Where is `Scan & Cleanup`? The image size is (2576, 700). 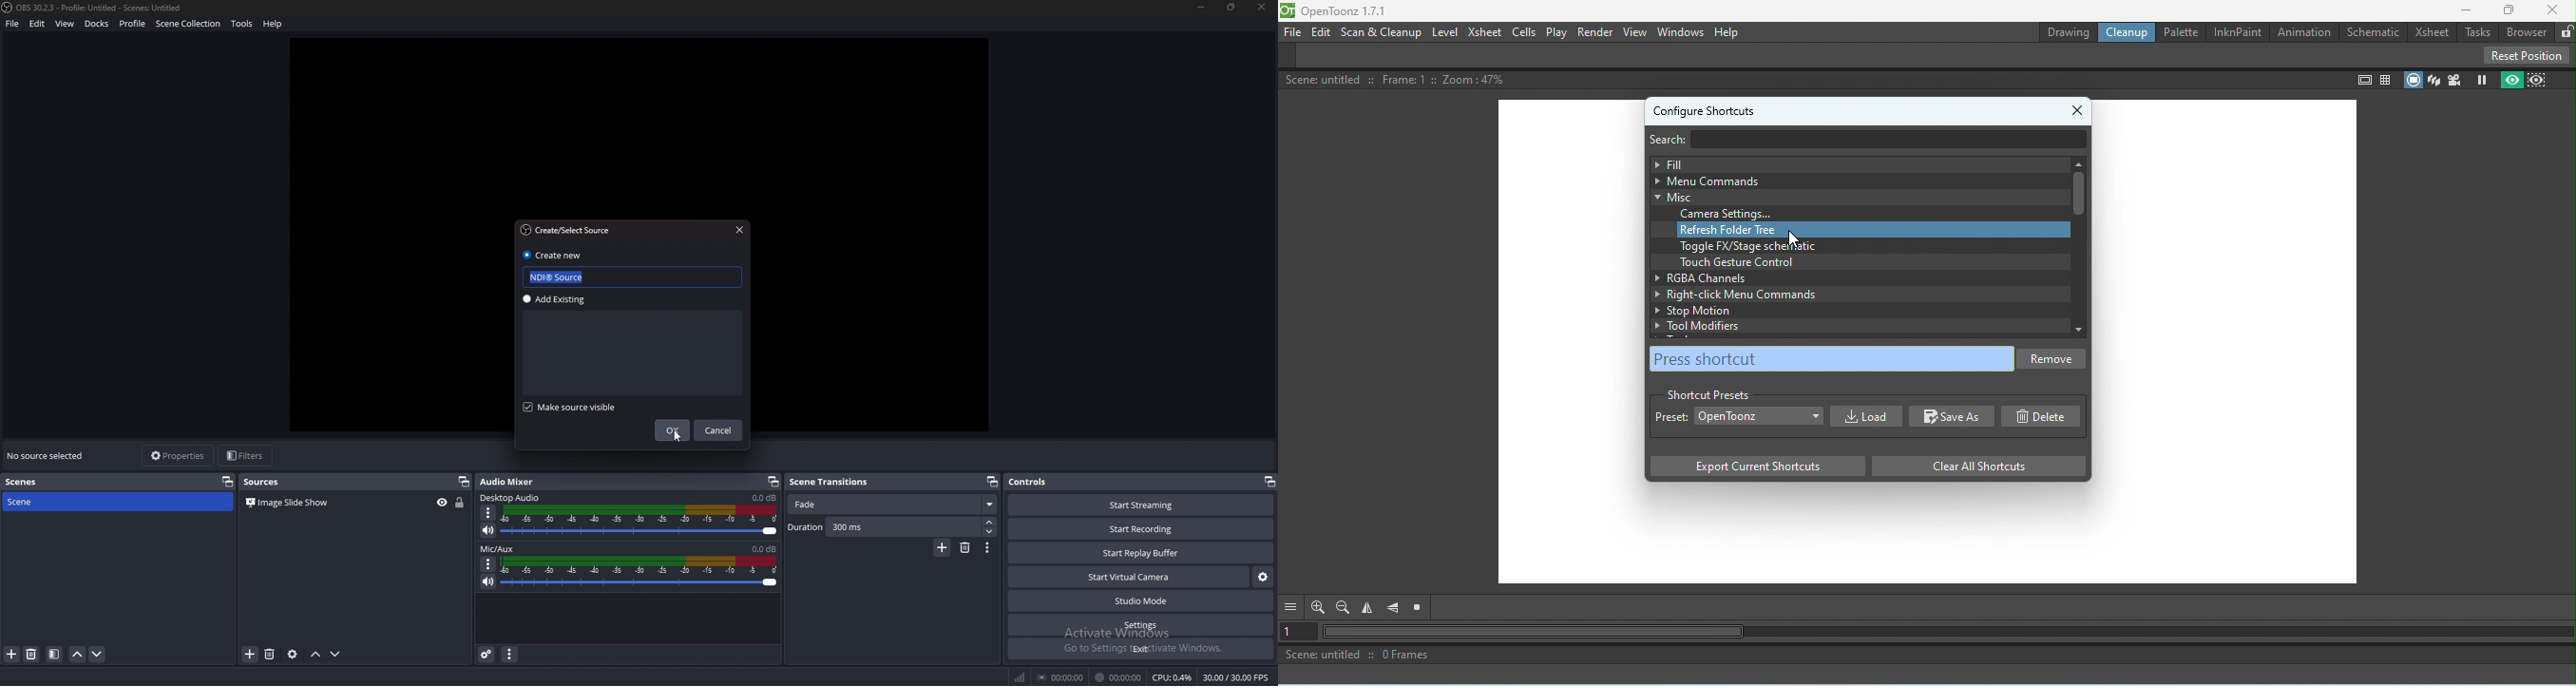
Scan & Cleanup is located at coordinates (1382, 32).